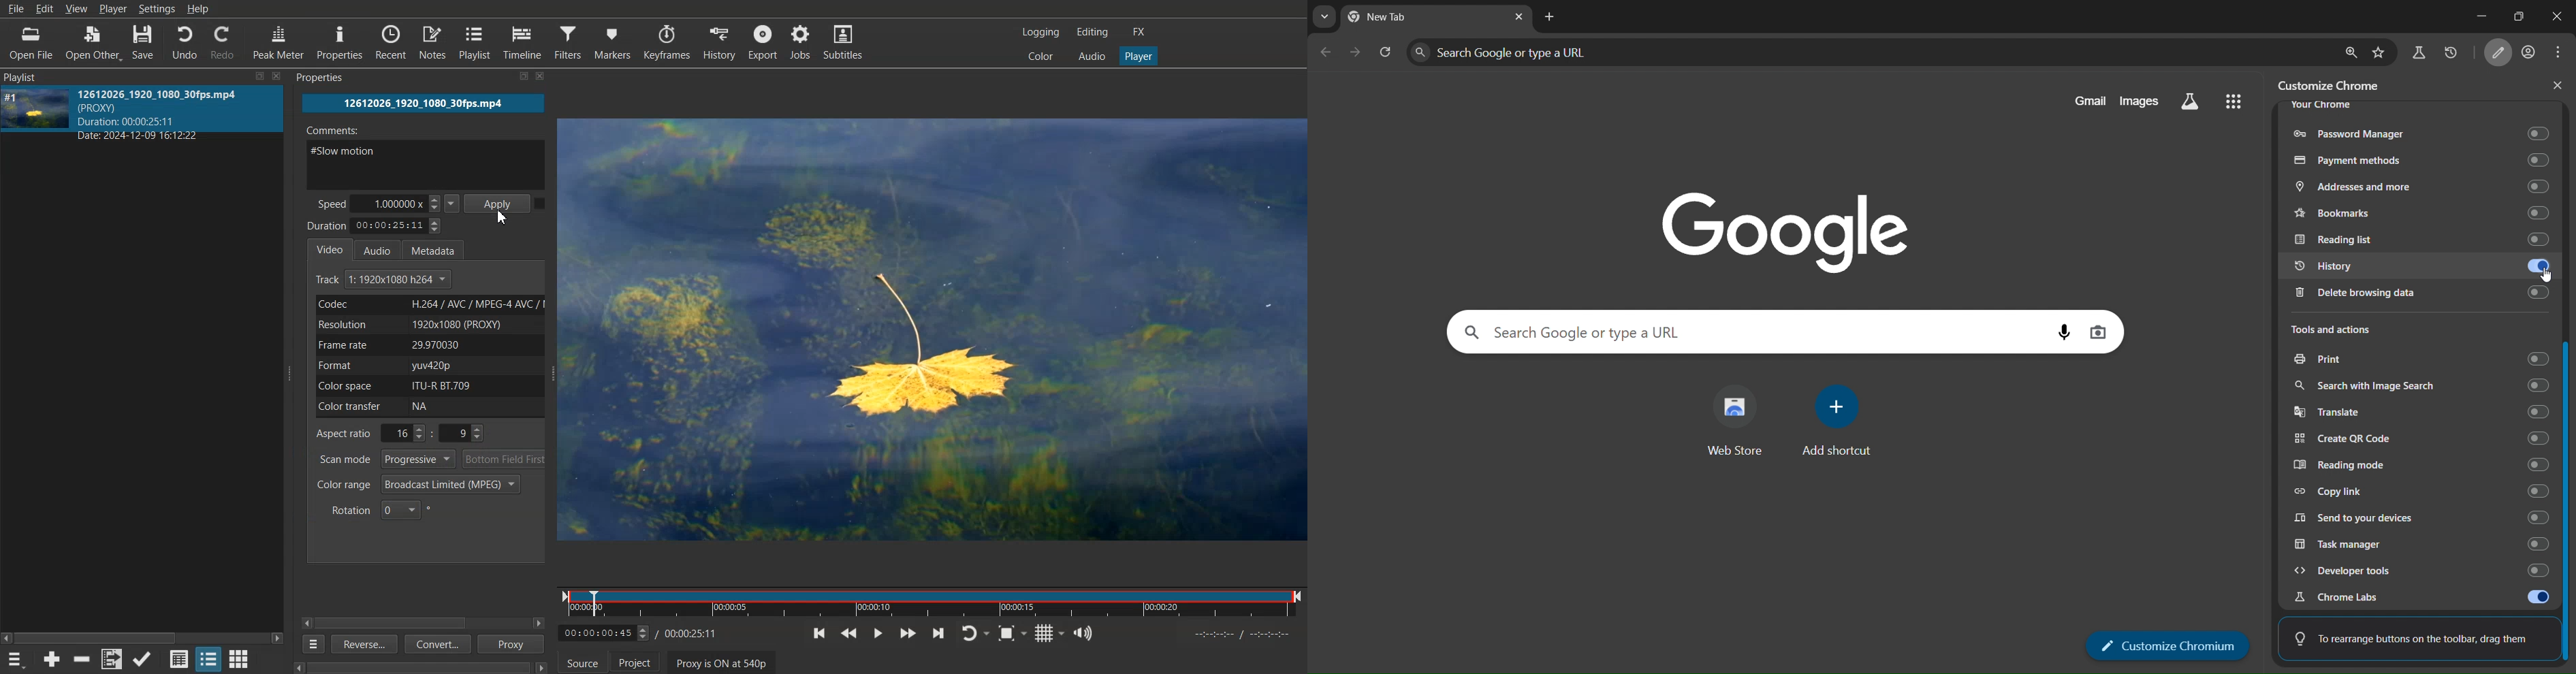 The width and height of the screenshot is (2576, 700). What do you see at coordinates (2335, 85) in the screenshot?
I see `customize chromium` at bounding box center [2335, 85].